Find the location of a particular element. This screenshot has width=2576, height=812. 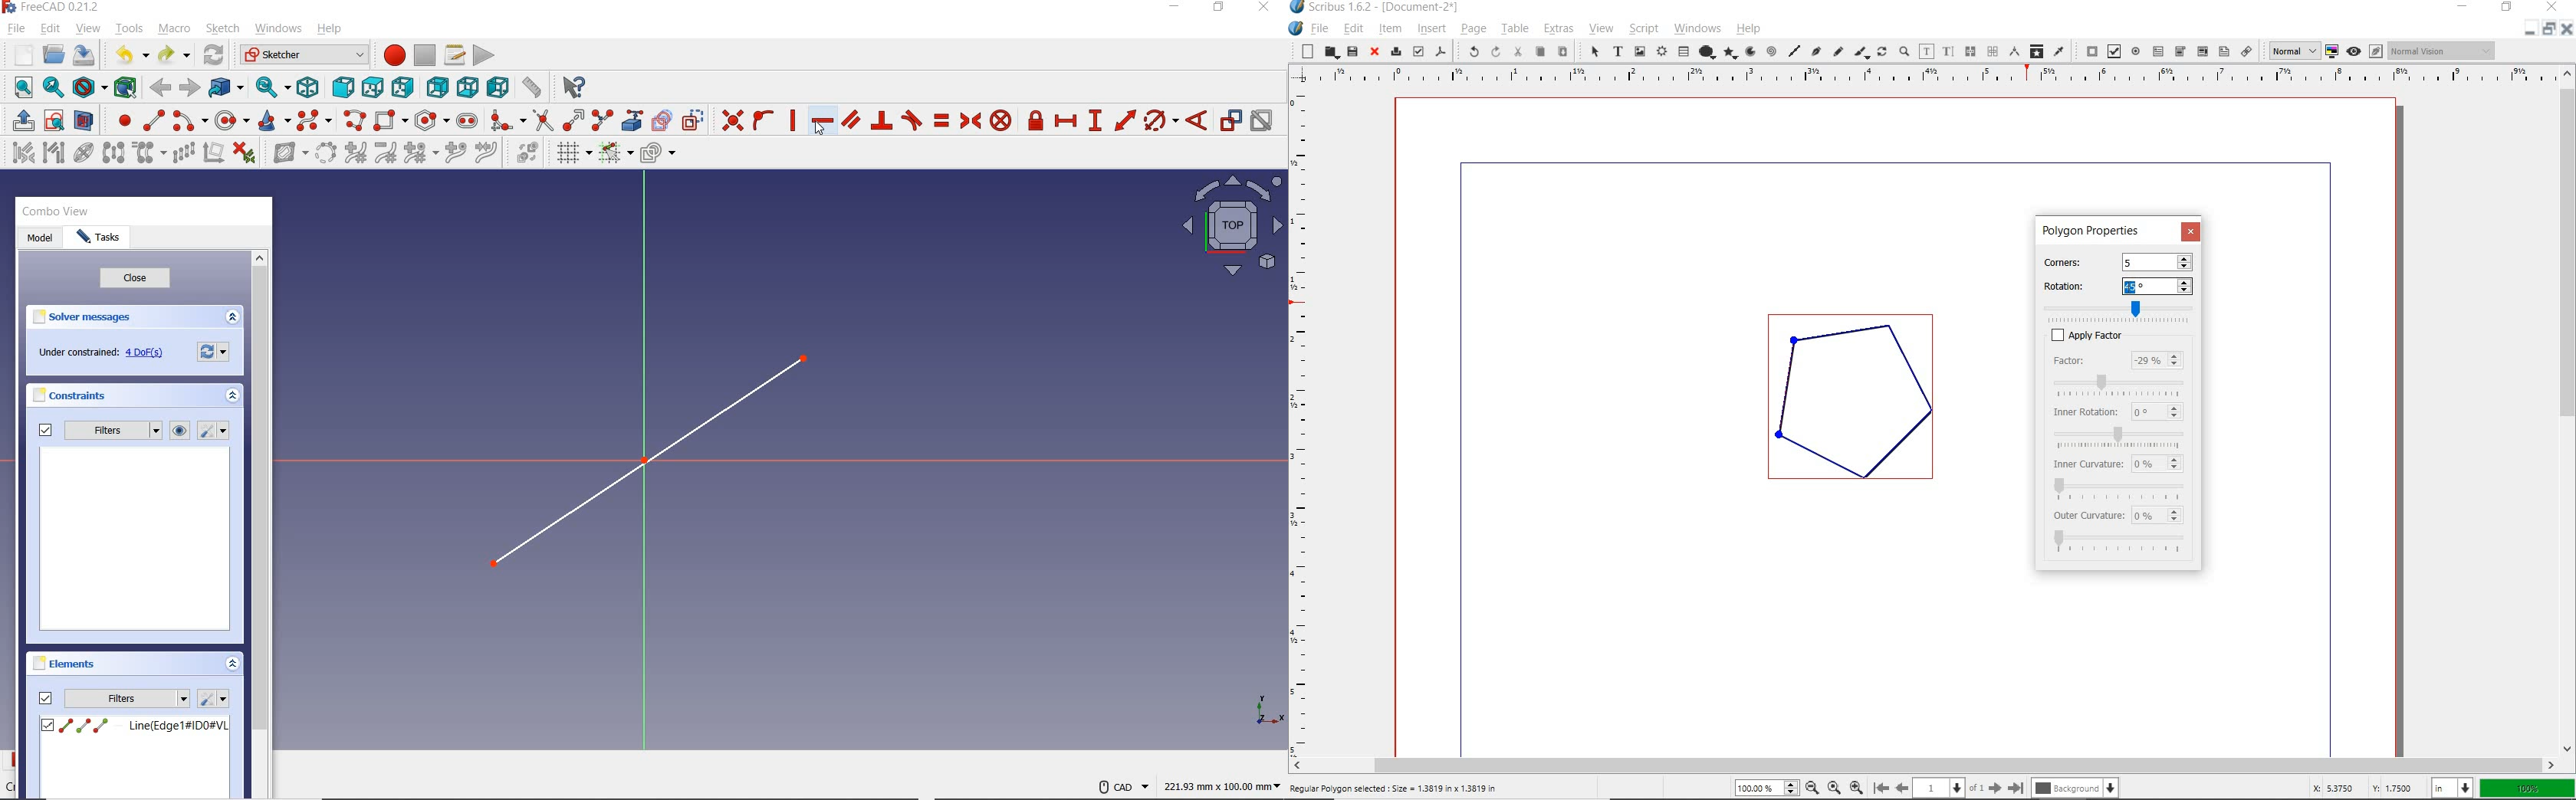

CONSTRAIN HORIZONTALLY is located at coordinates (822, 121).